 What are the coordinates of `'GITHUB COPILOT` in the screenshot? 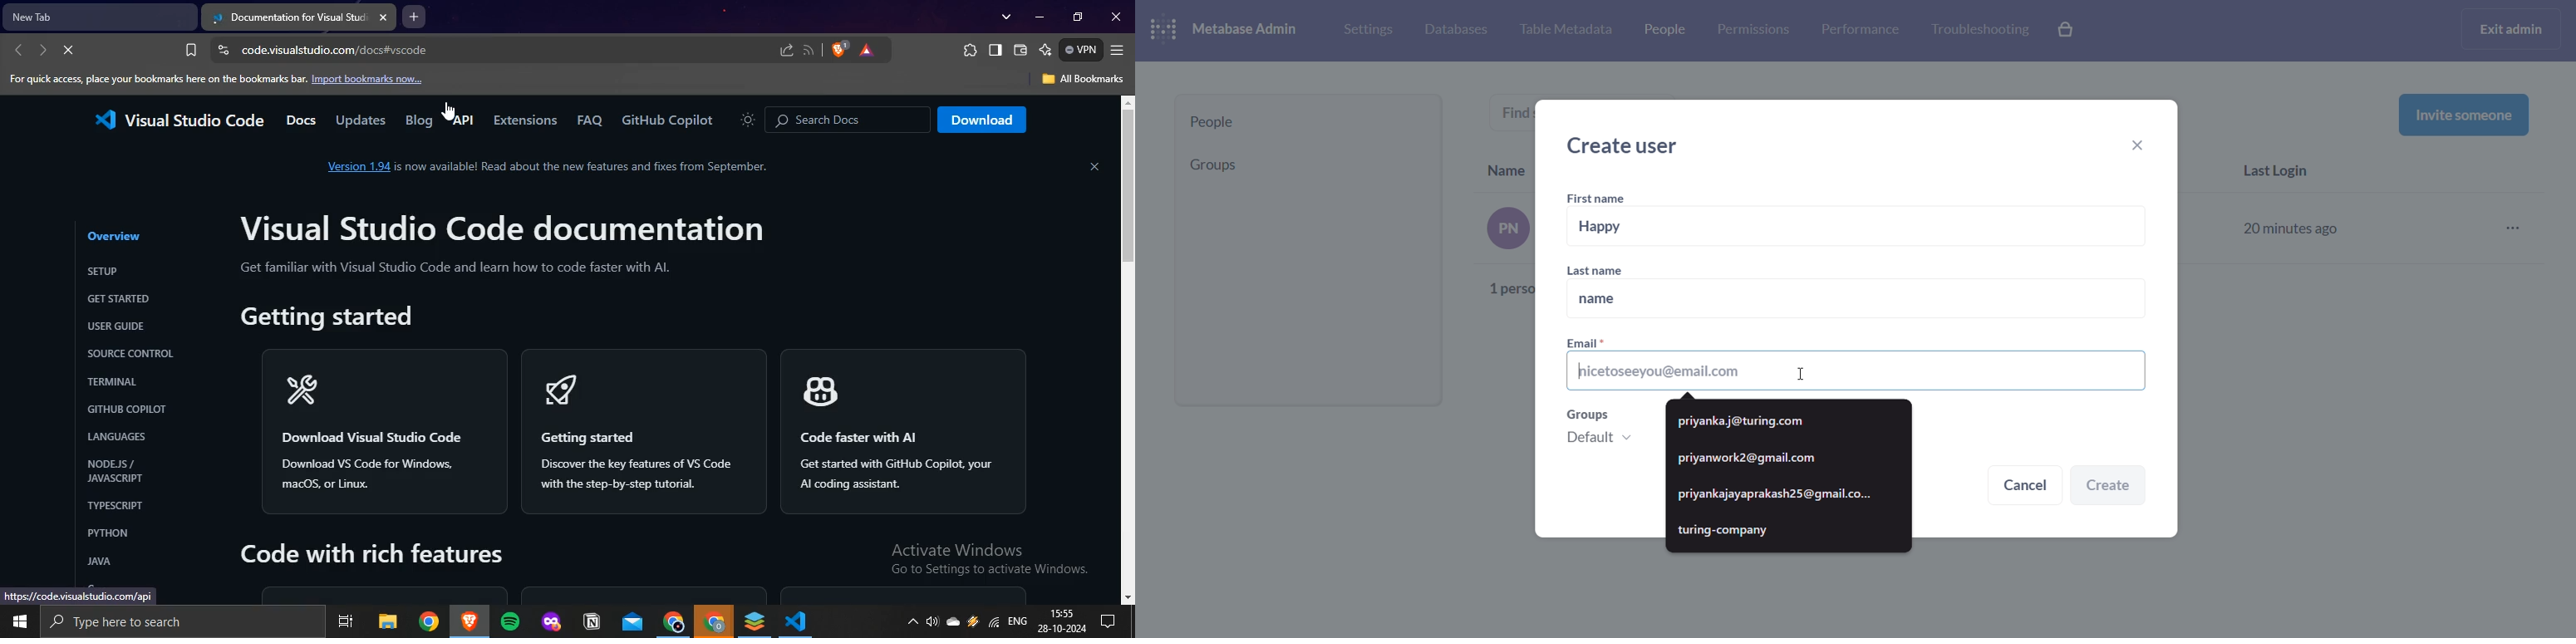 It's located at (125, 410).